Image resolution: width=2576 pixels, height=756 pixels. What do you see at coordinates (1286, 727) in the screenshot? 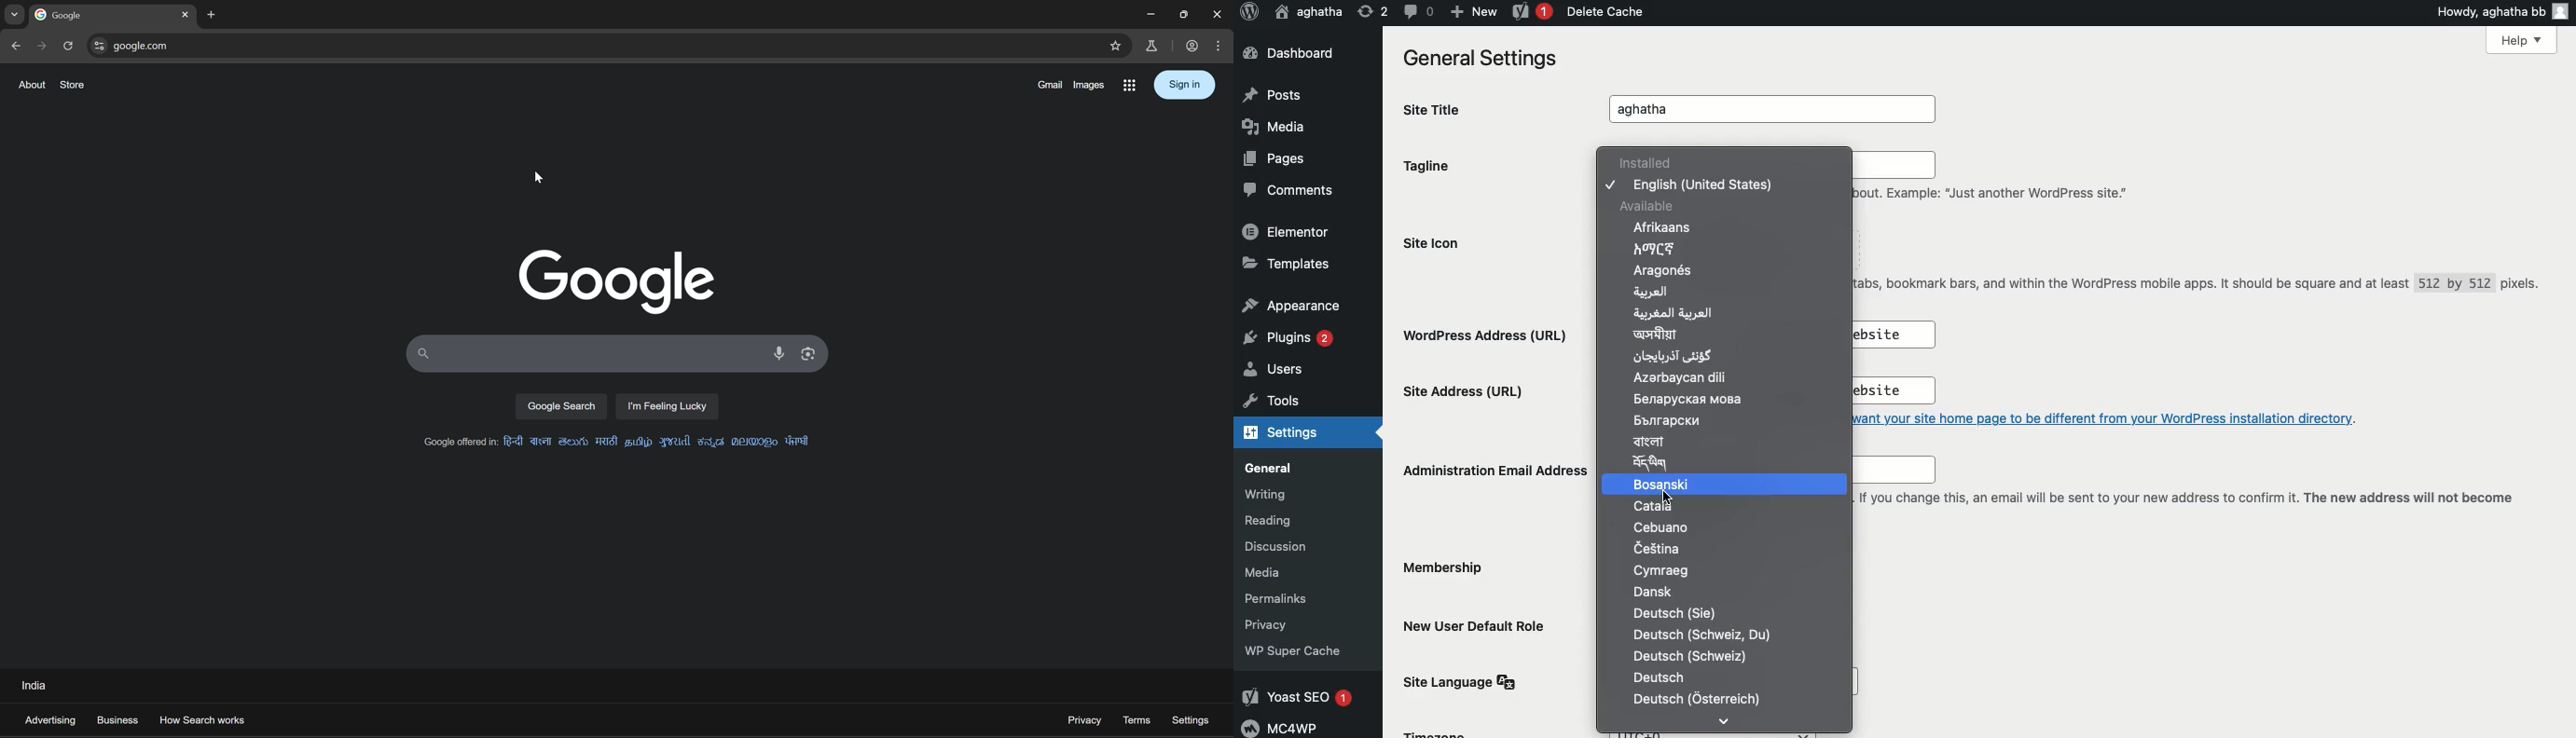
I see `MC4WP` at bounding box center [1286, 727].